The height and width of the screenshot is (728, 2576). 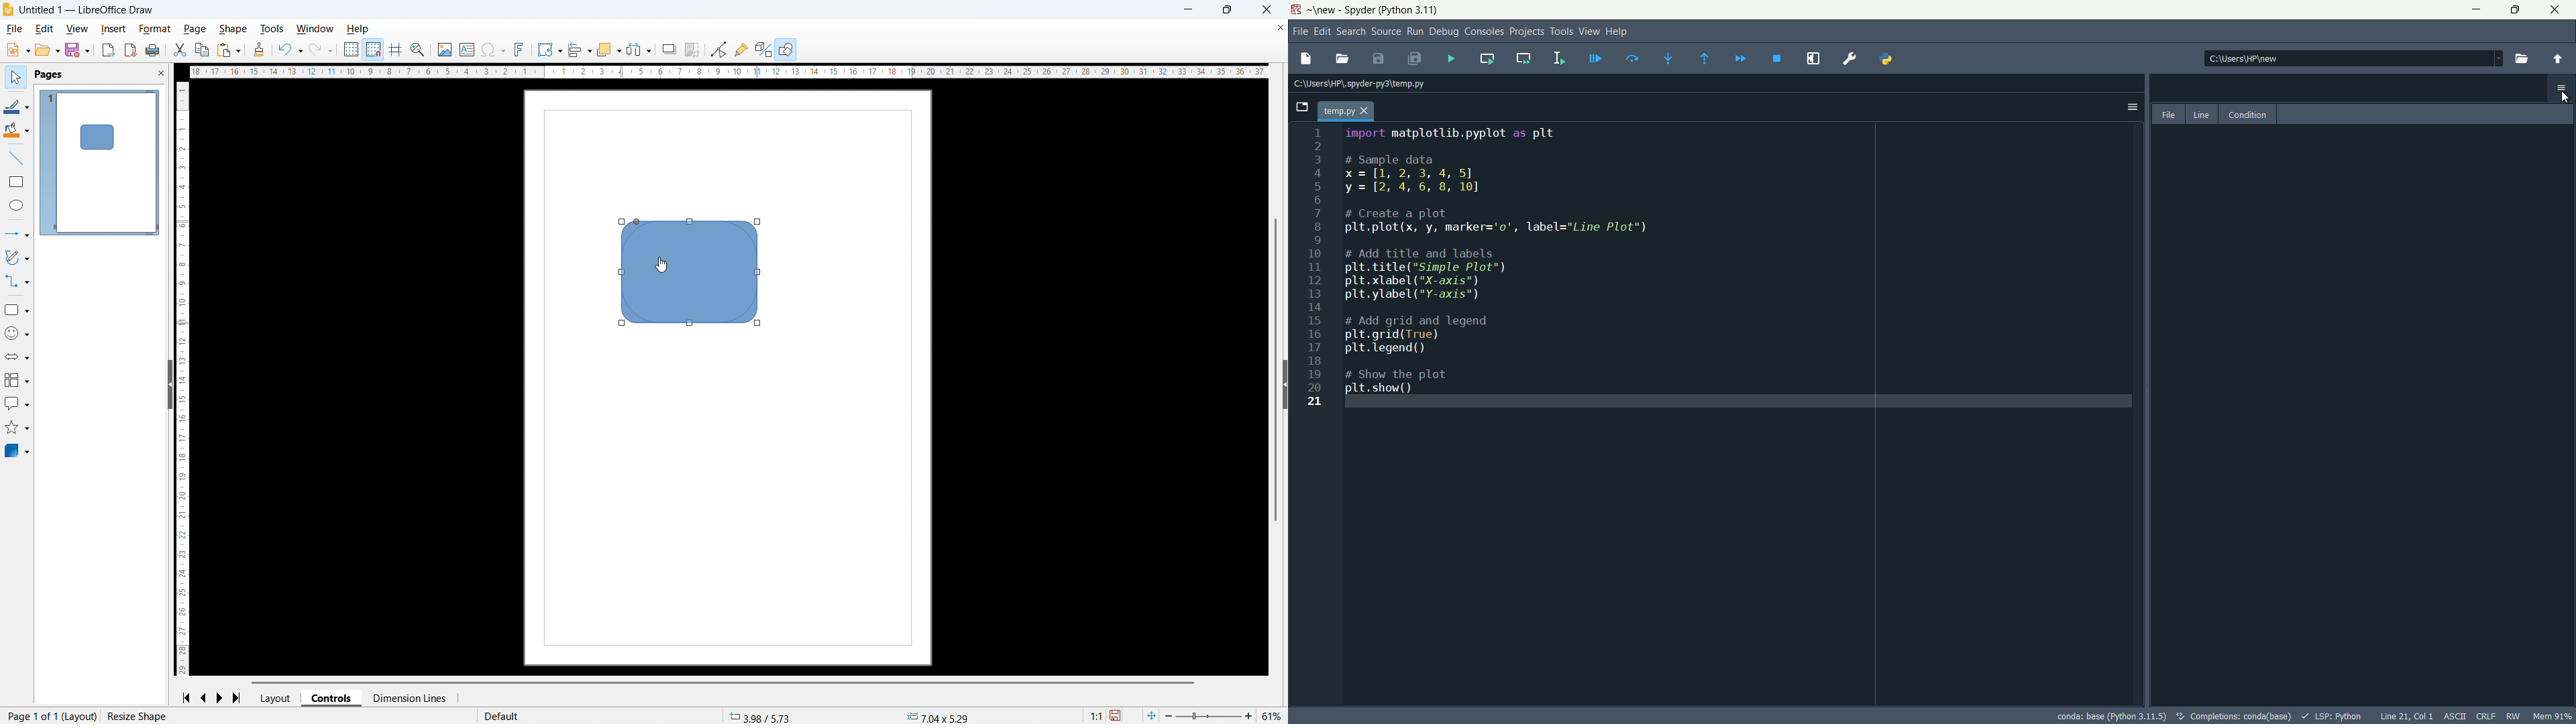 What do you see at coordinates (724, 682) in the screenshot?
I see `Horizontal scroll bar ` at bounding box center [724, 682].